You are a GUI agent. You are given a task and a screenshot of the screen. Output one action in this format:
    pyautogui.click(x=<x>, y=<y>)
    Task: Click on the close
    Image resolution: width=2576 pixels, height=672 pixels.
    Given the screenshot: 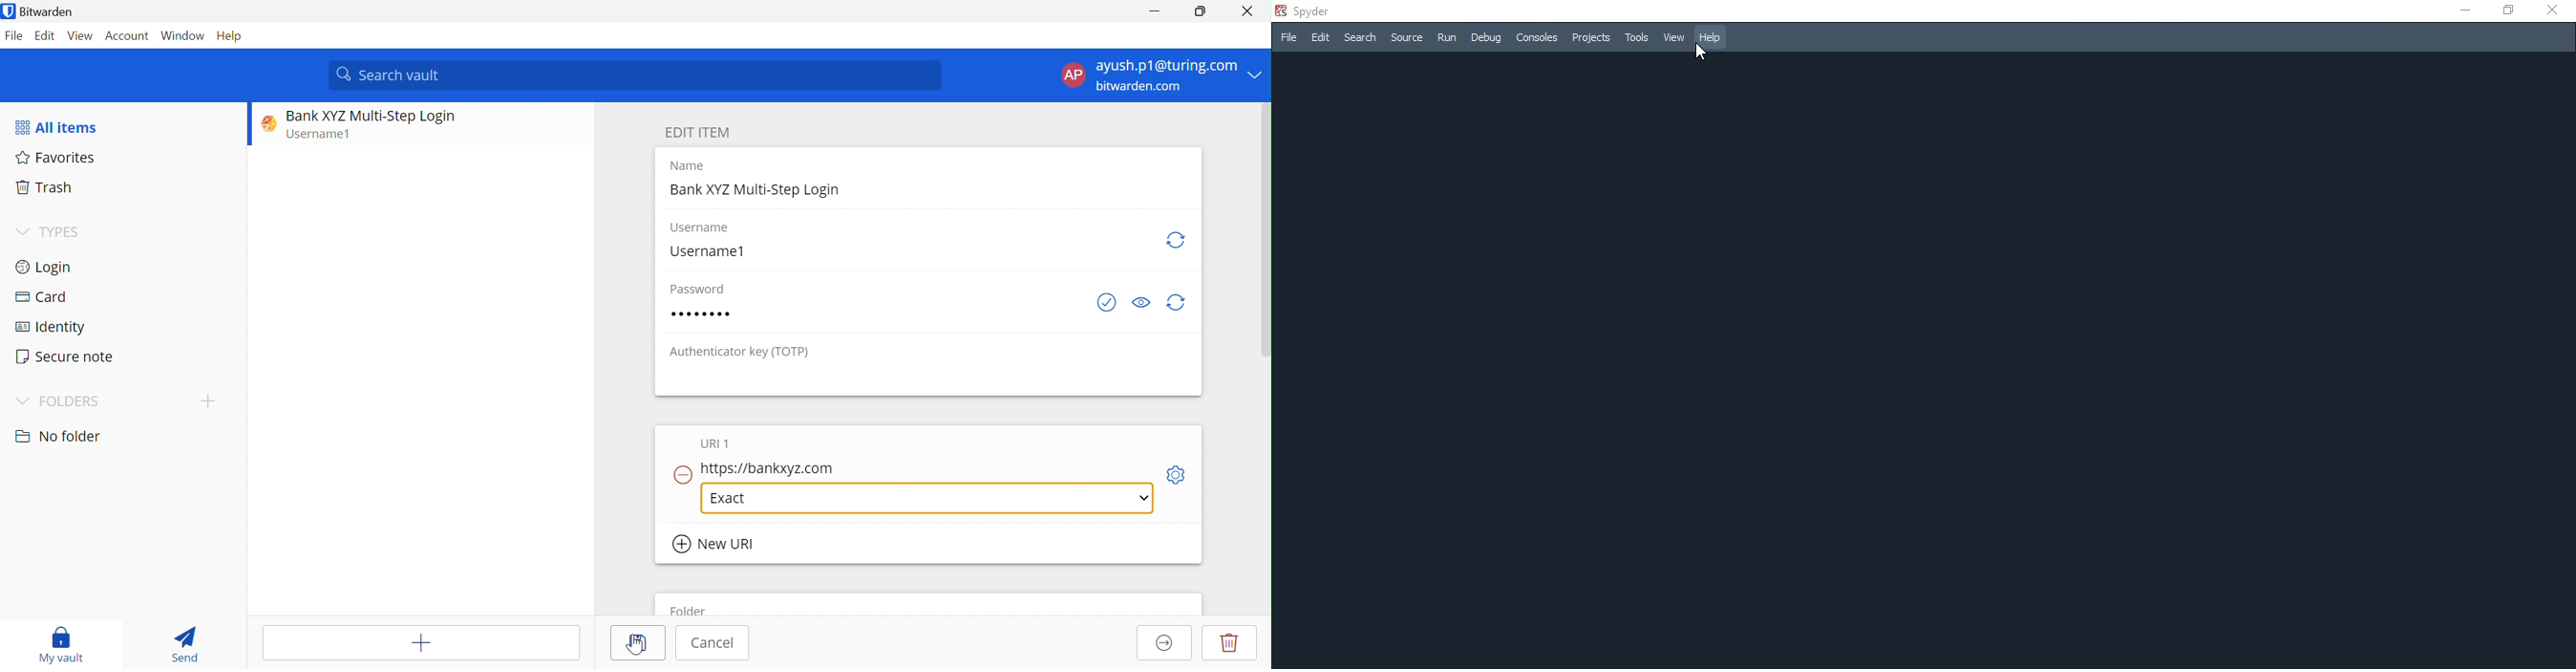 What is the action you would take?
    pyautogui.click(x=2551, y=11)
    